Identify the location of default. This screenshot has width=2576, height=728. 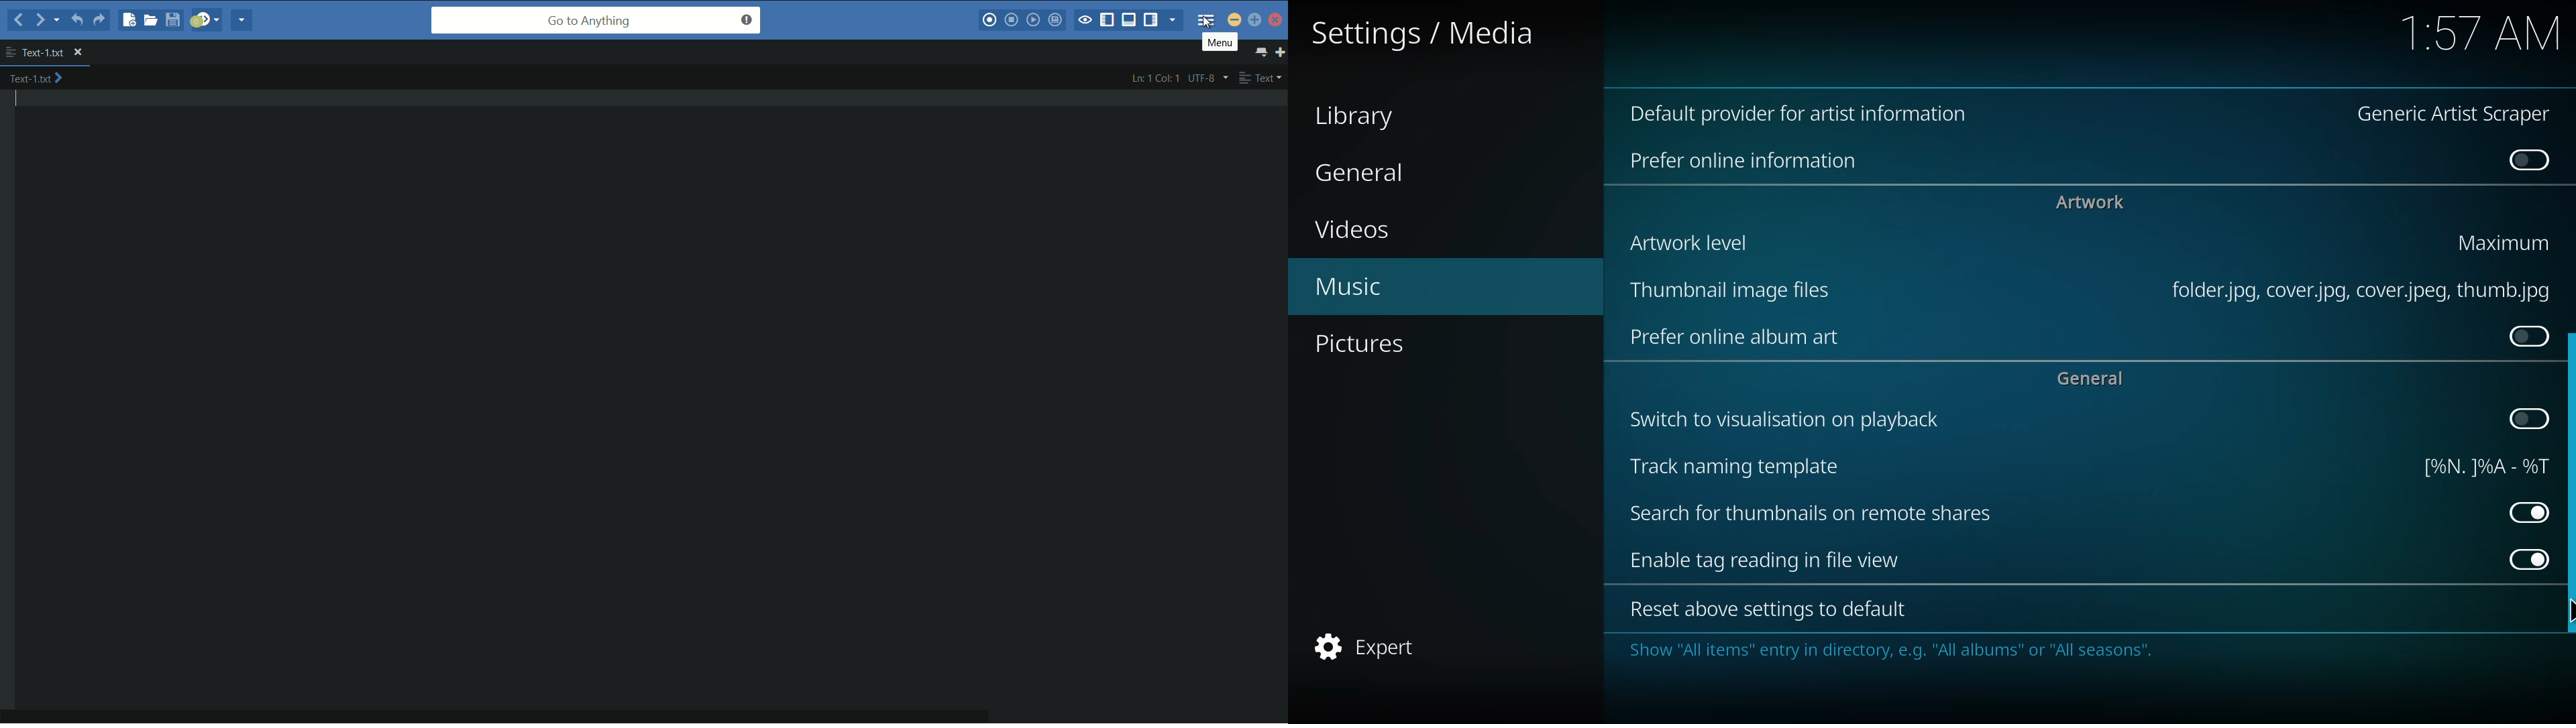
(1807, 114).